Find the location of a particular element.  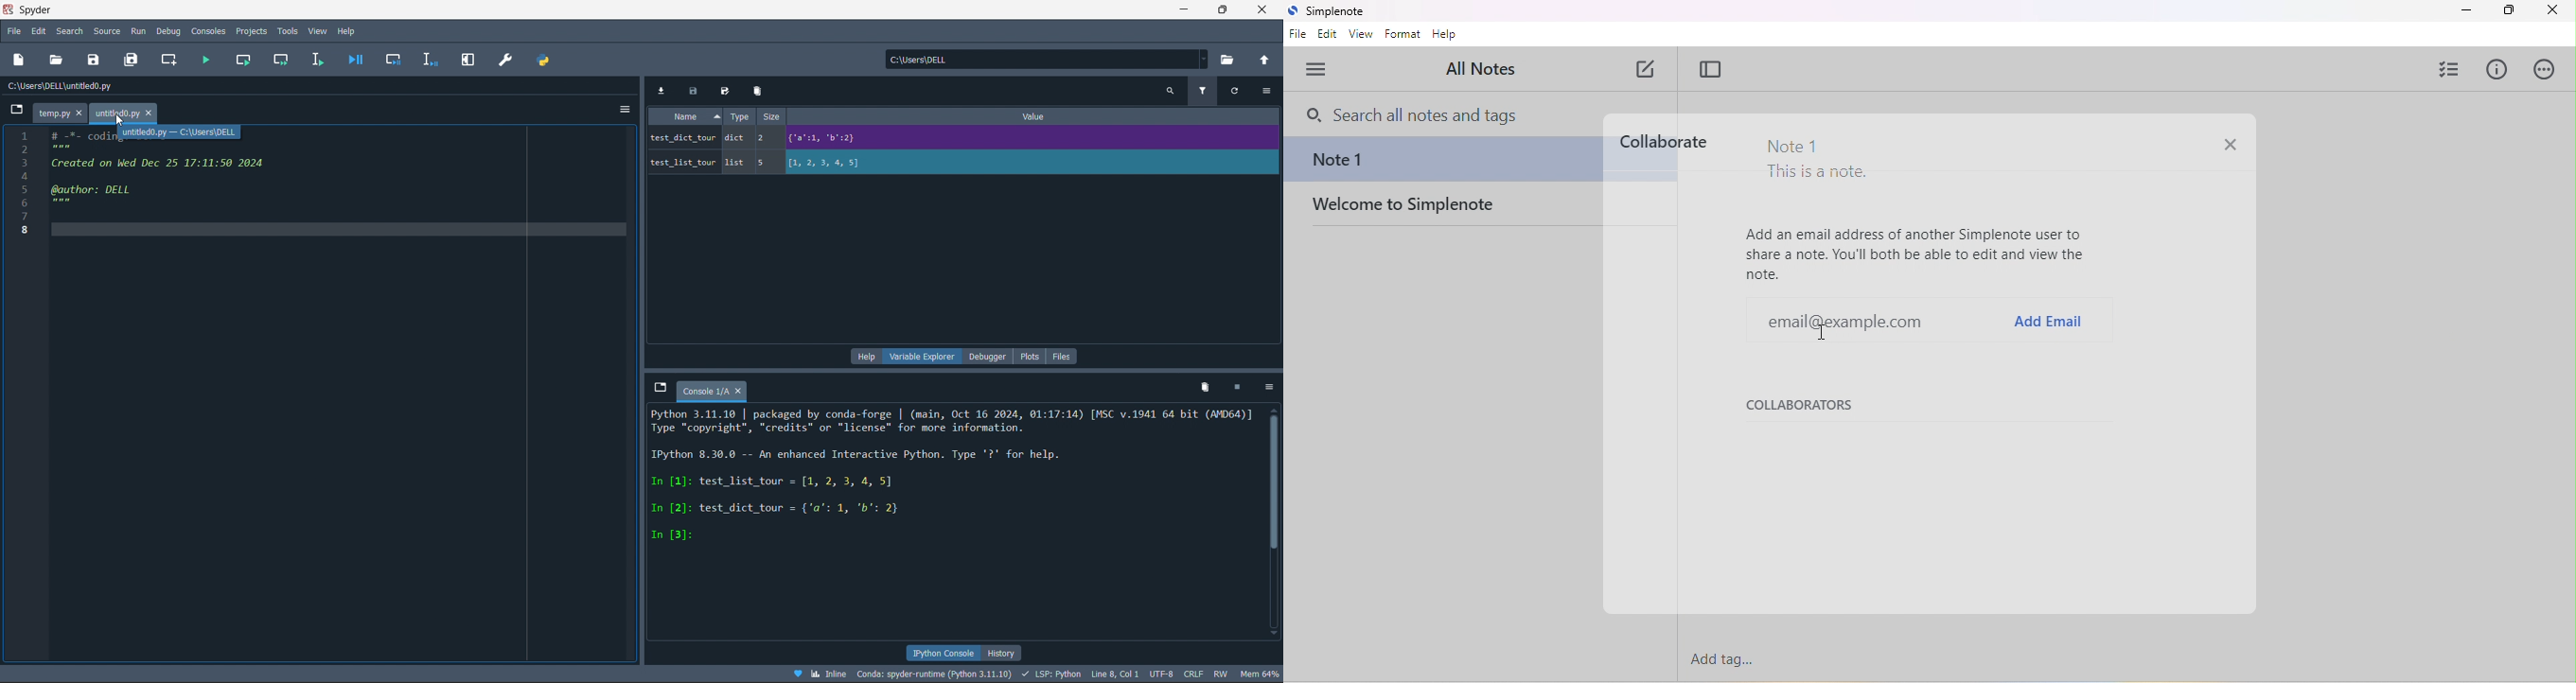

debug cell is located at coordinates (396, 59).